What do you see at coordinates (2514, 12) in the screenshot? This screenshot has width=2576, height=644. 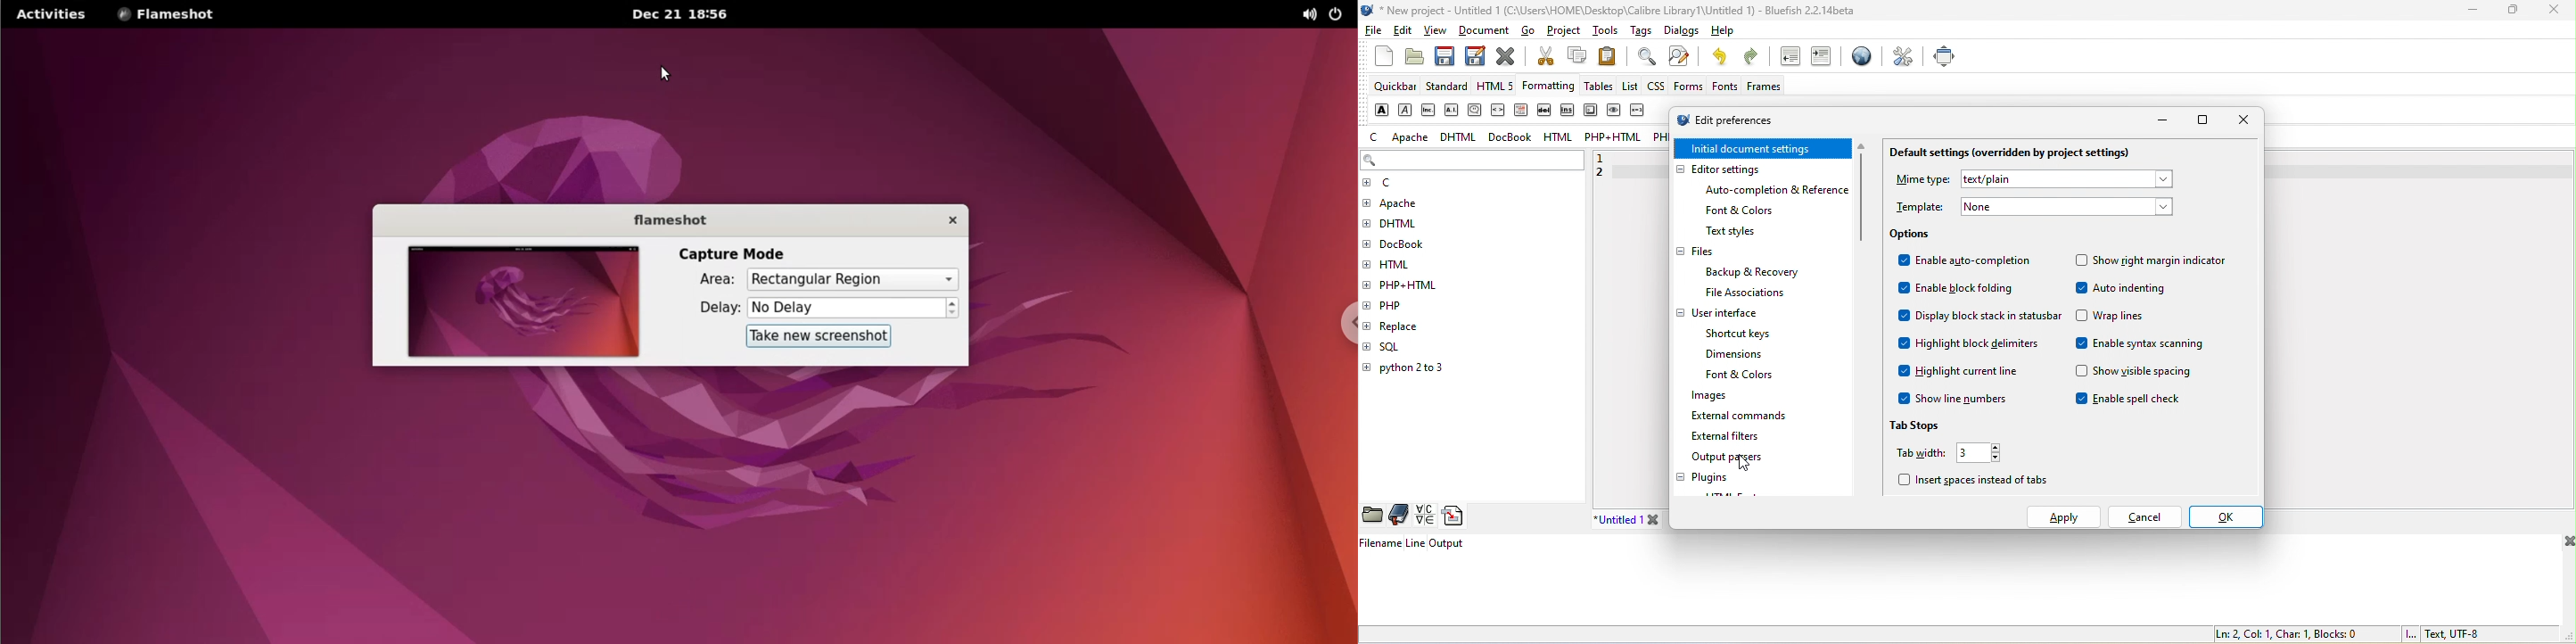 I see `maximize` at bounding box center [2514, 12].